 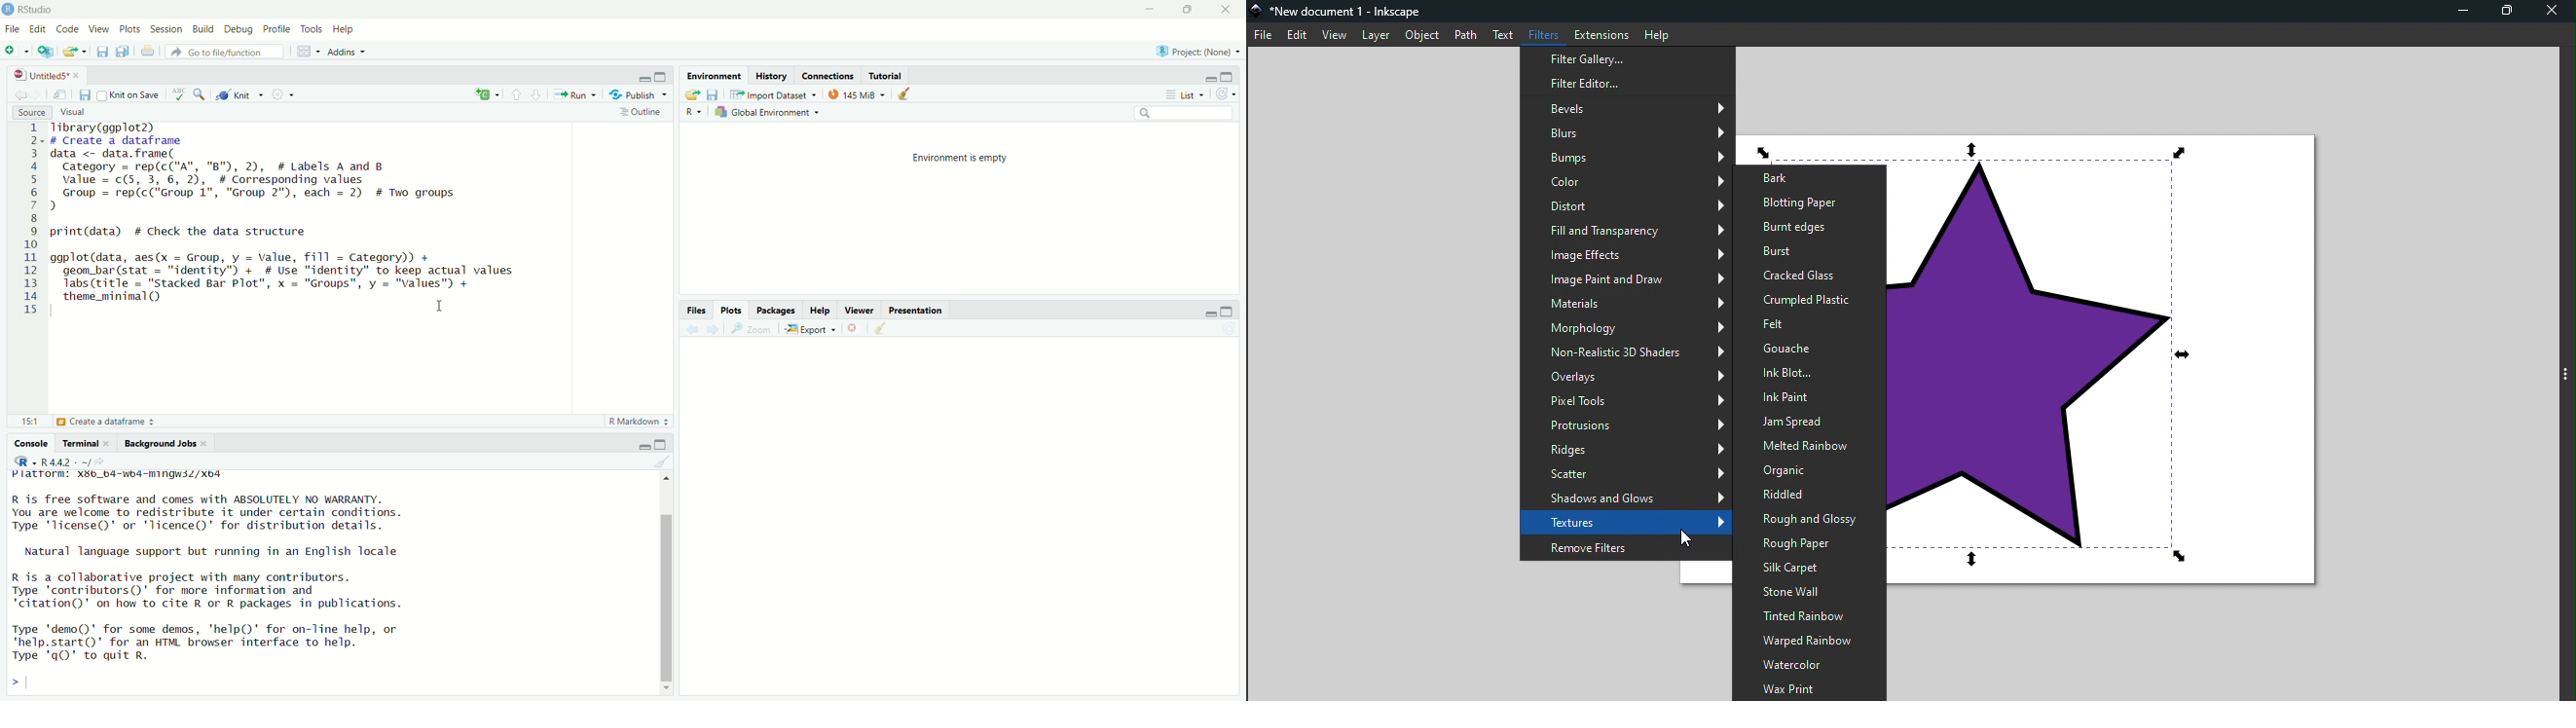 What do you see at coordinates (643, 112) in the screenshot?
I see `Outline` at bounding box center [643, 112].